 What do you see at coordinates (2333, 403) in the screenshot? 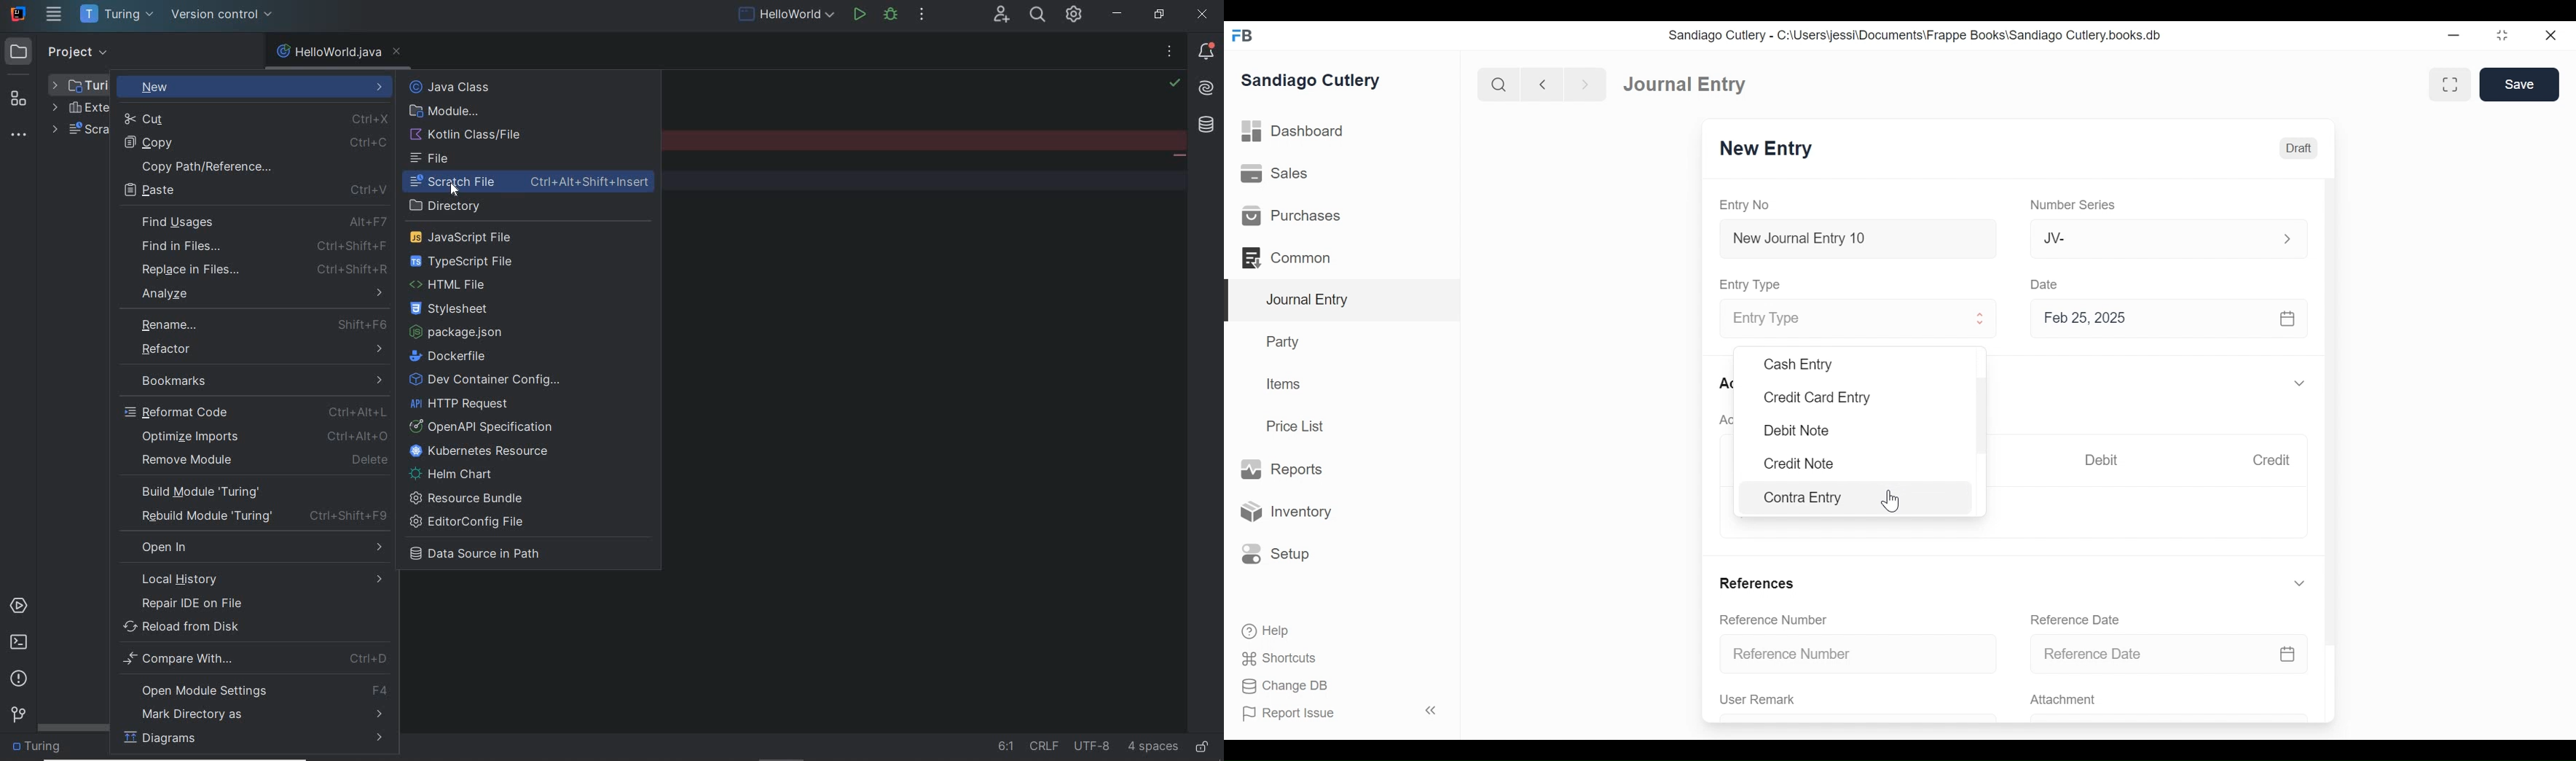
I see `Vertical Scroll bar` at bounding box center [2333, 403].